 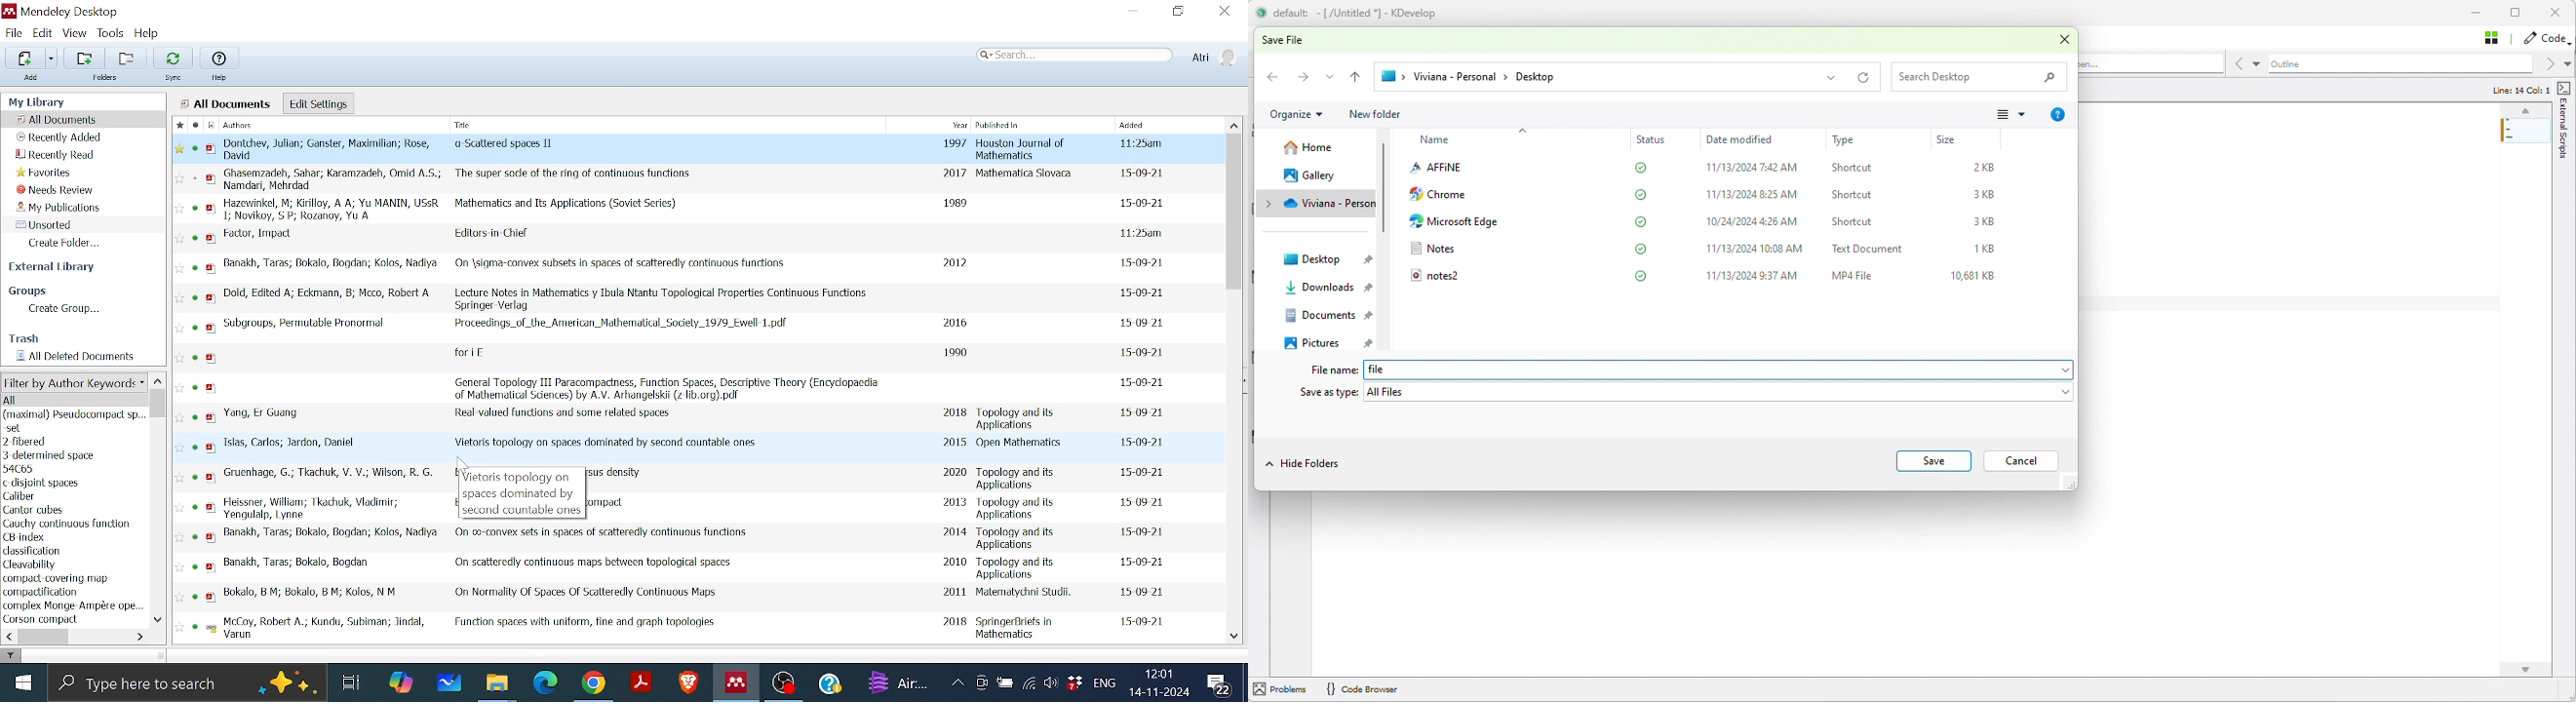 What do you see at coordinates (1018, 442) in the screenshot?
I see `Published in` at bounding box center [1018, 442].